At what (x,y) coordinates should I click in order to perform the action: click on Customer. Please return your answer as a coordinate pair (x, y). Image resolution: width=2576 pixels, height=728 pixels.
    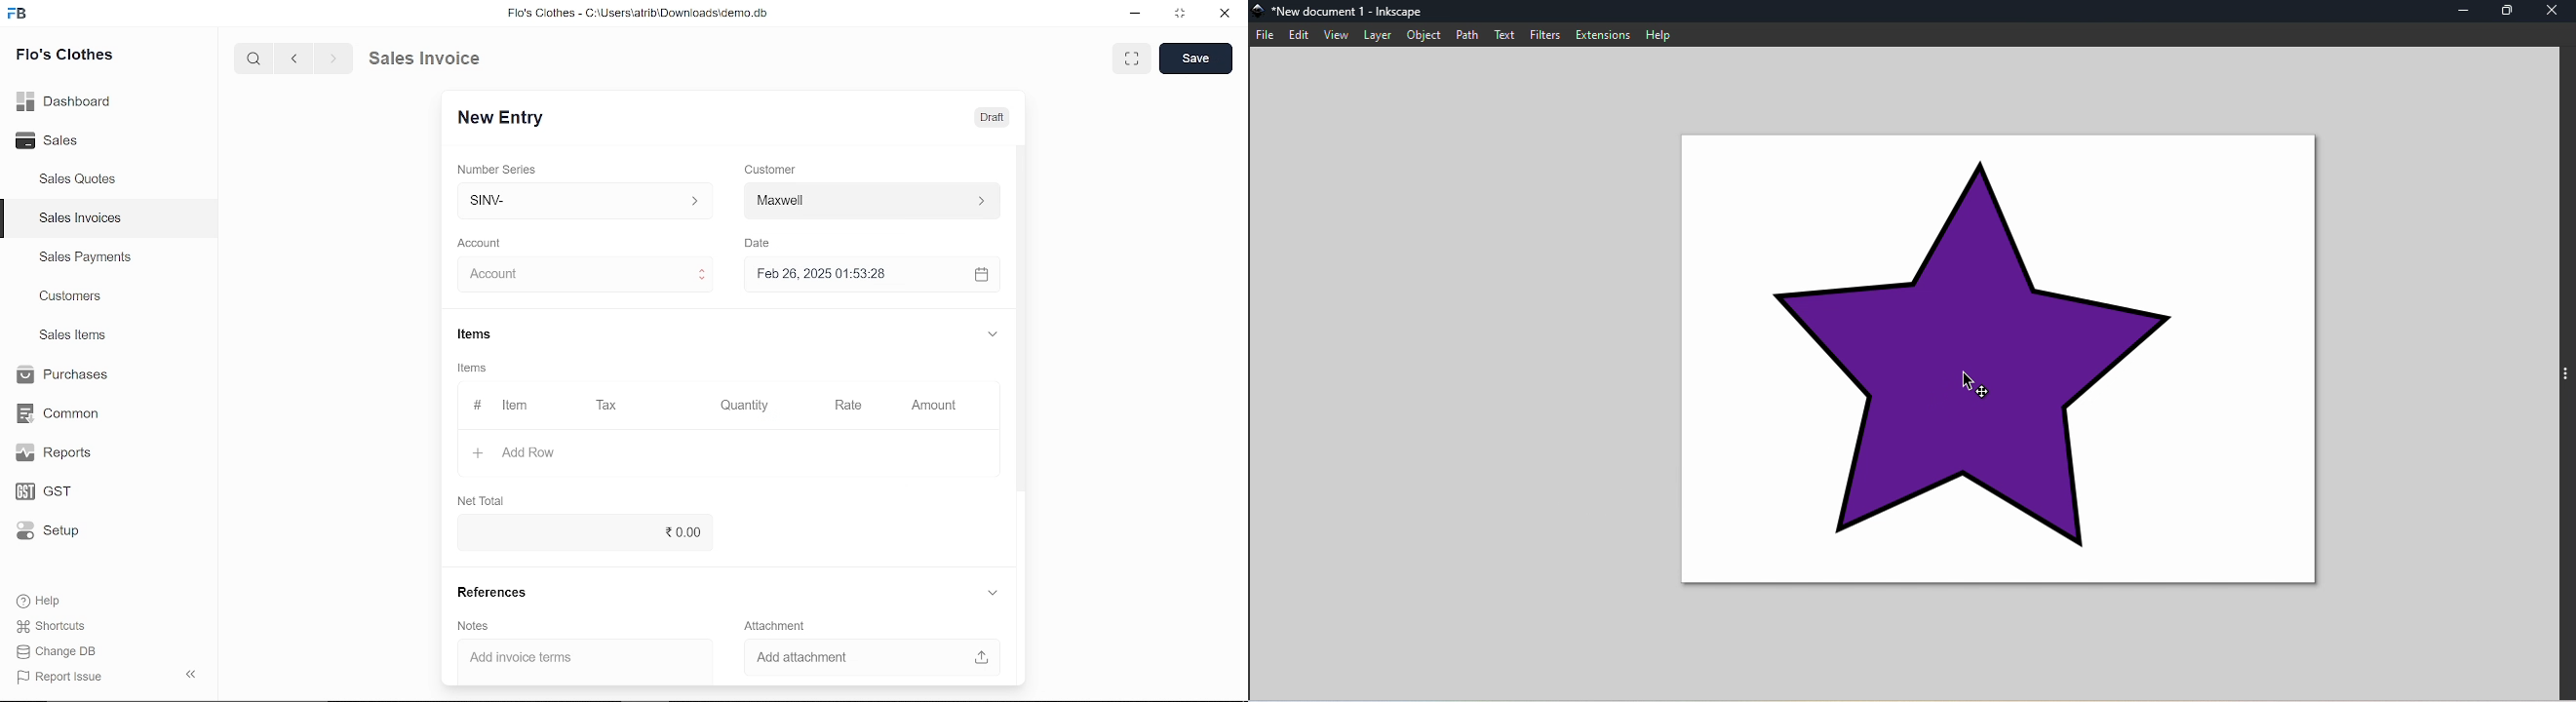
    Looking at the image, I should click on (772, 169).